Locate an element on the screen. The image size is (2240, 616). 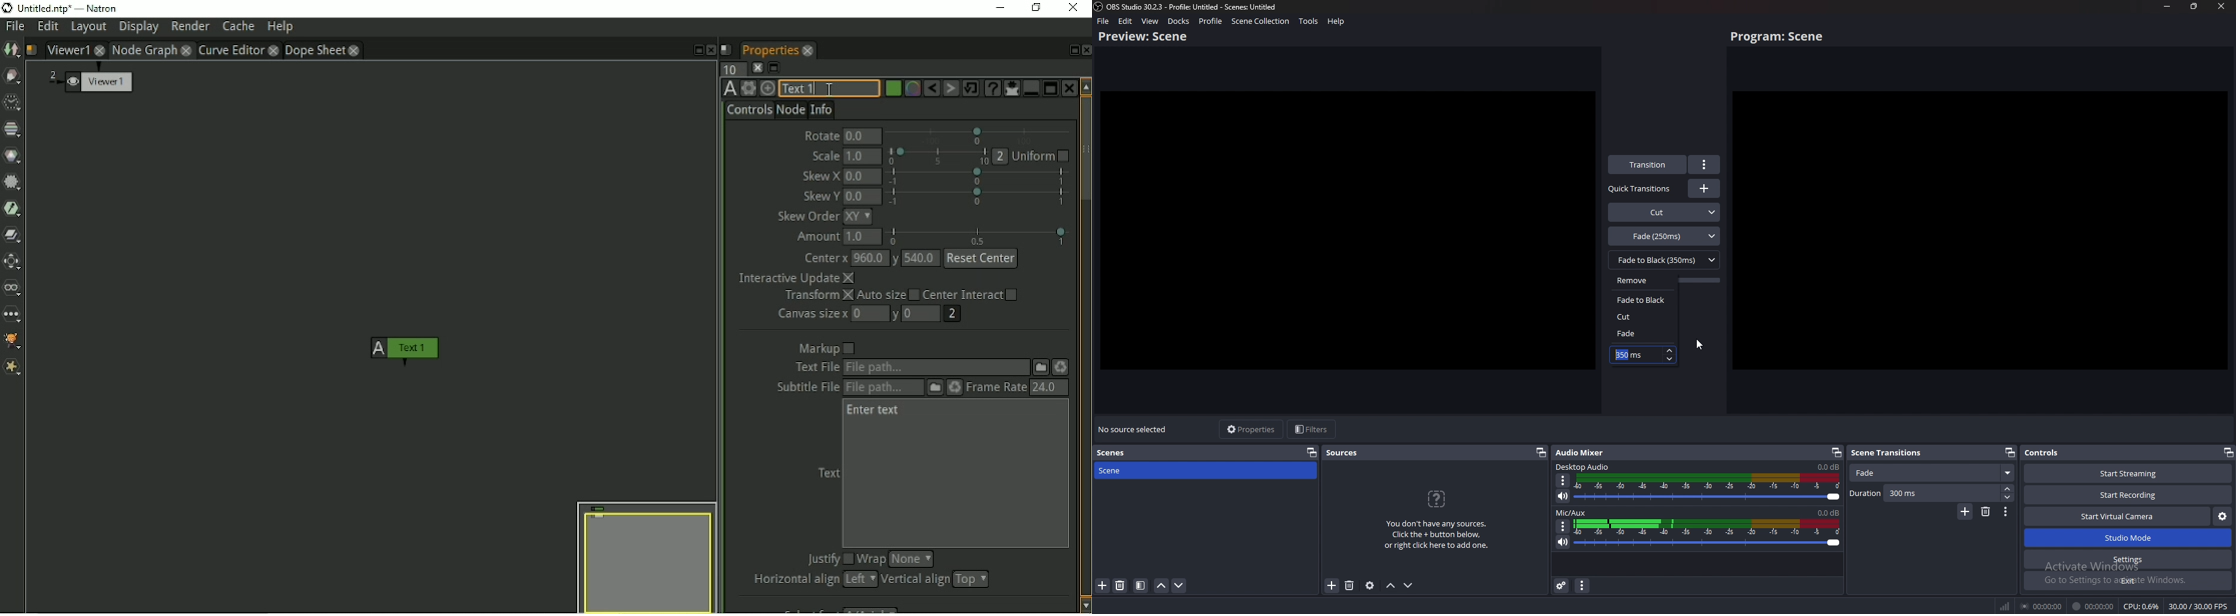
Options is located at coordinates (1562, 526).